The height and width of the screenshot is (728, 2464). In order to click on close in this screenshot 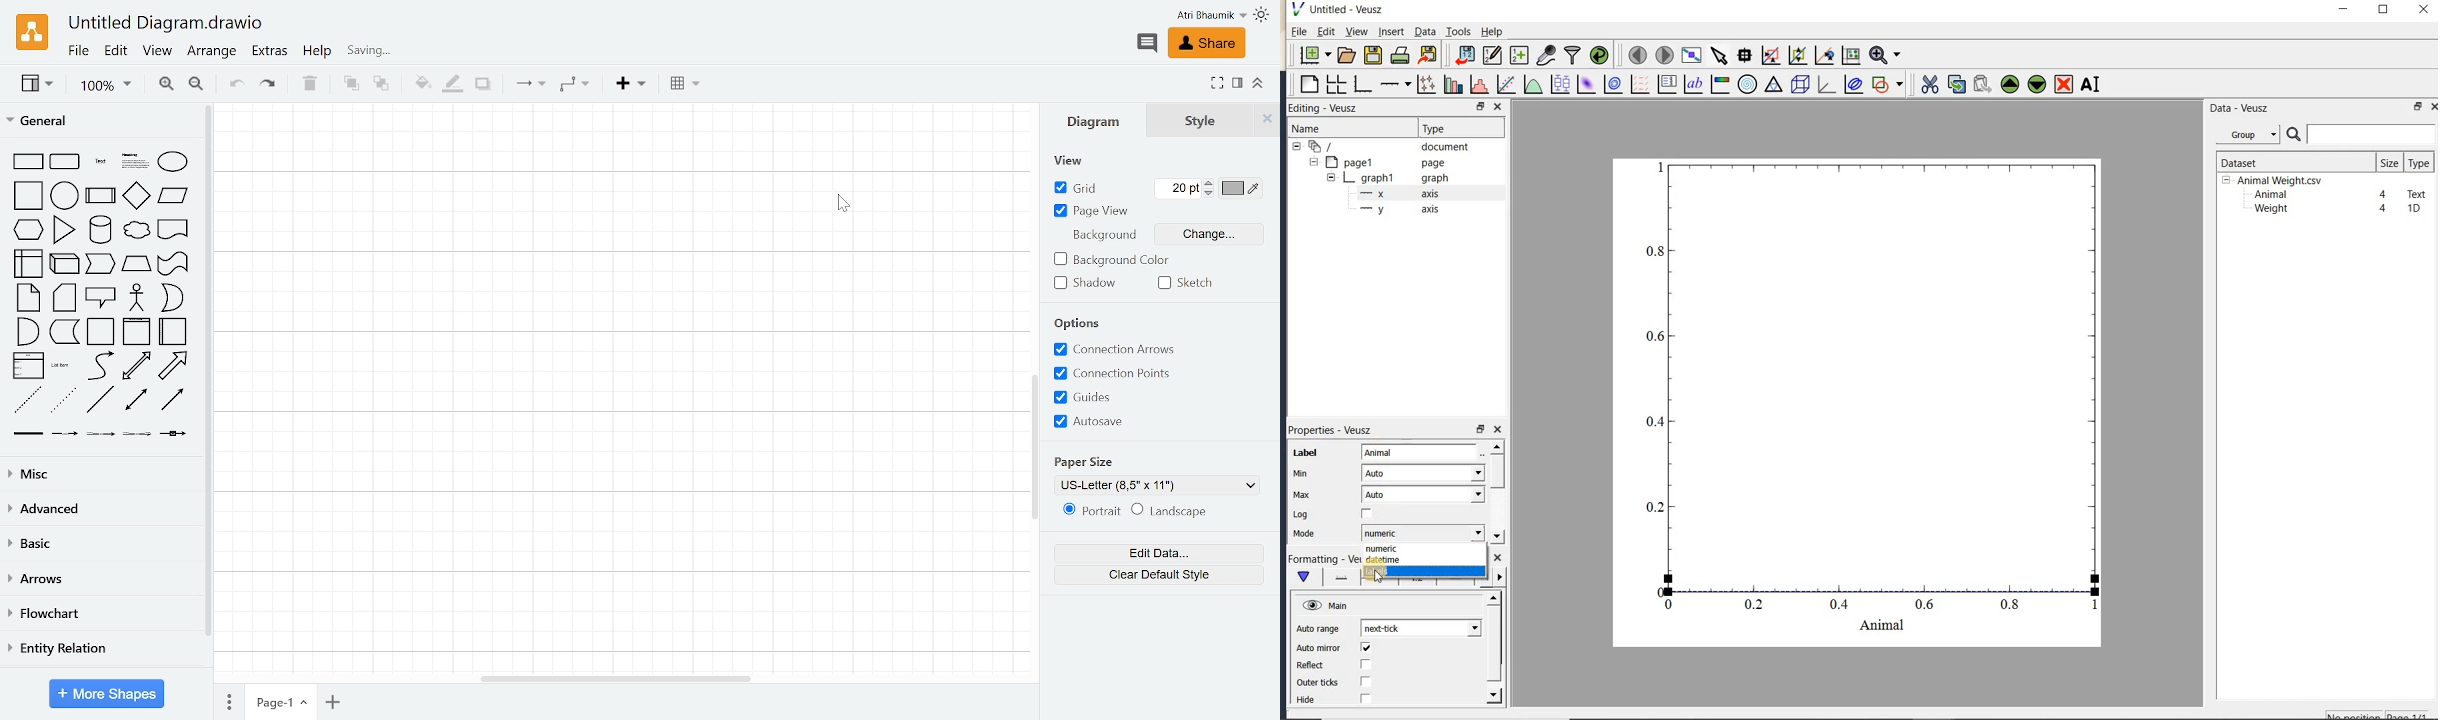, I will do `click(2424, 10)`.